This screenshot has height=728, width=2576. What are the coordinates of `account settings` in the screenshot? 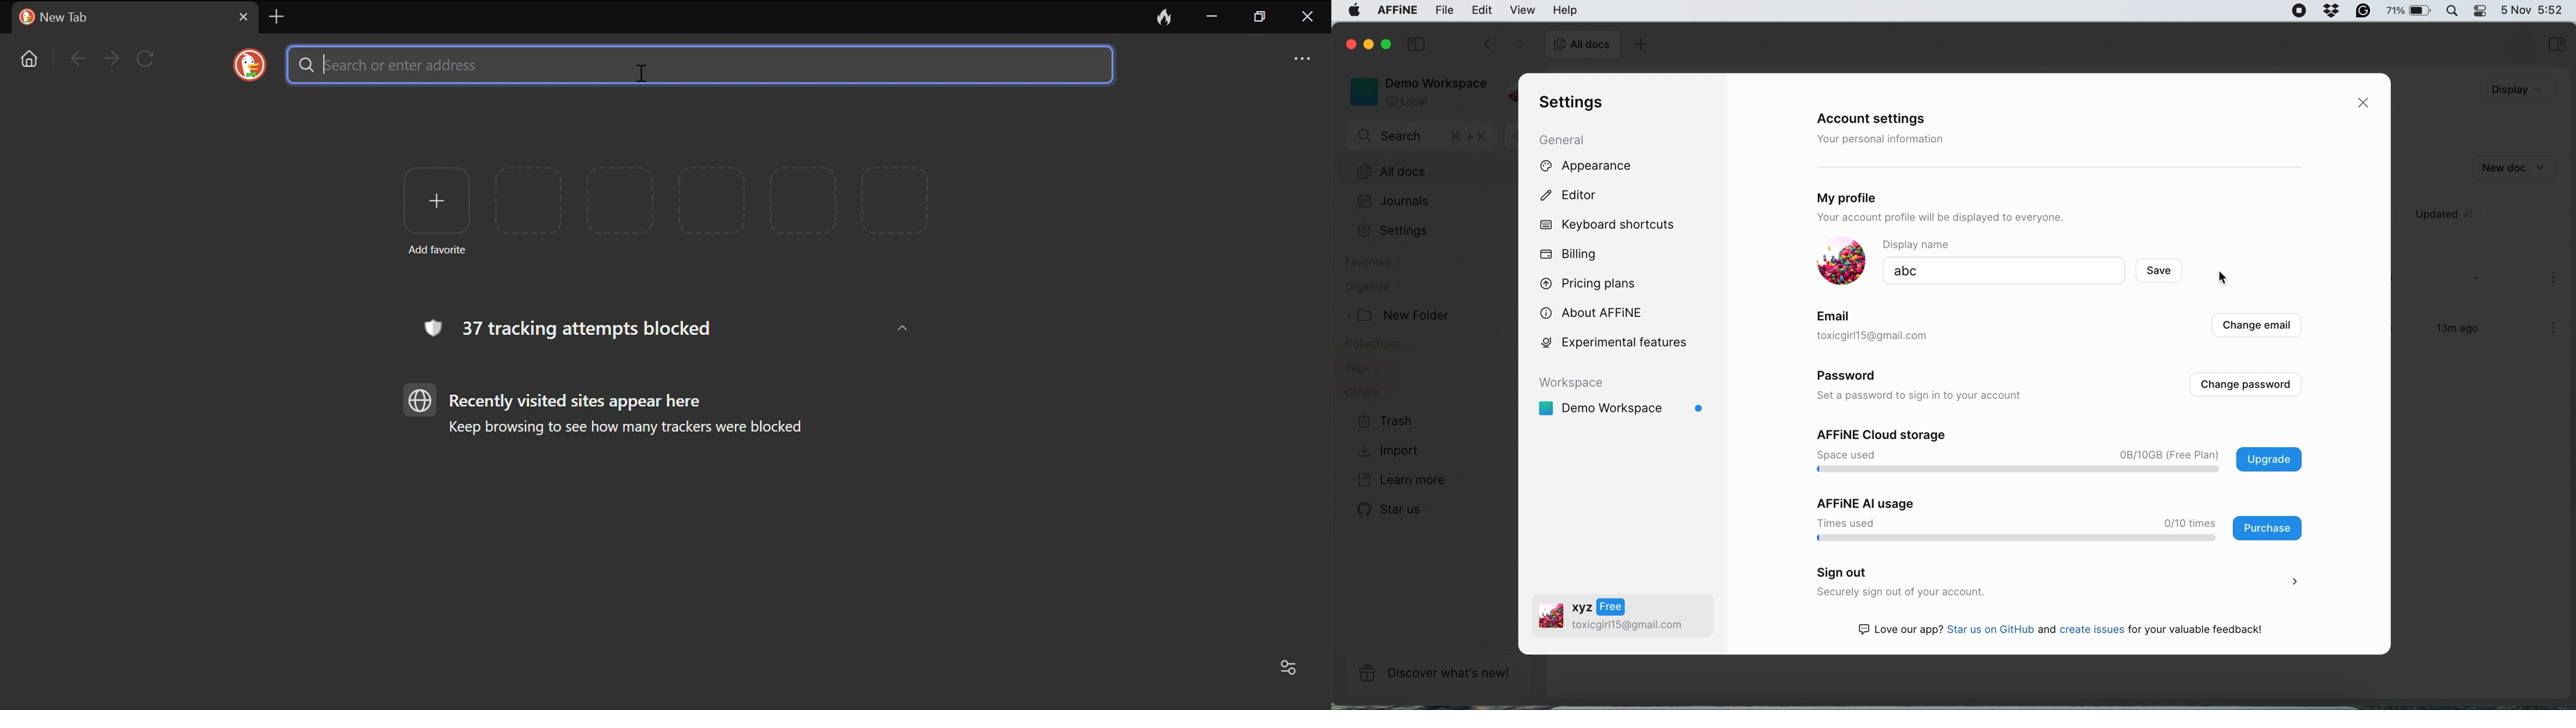 It's located at (1879, 119).